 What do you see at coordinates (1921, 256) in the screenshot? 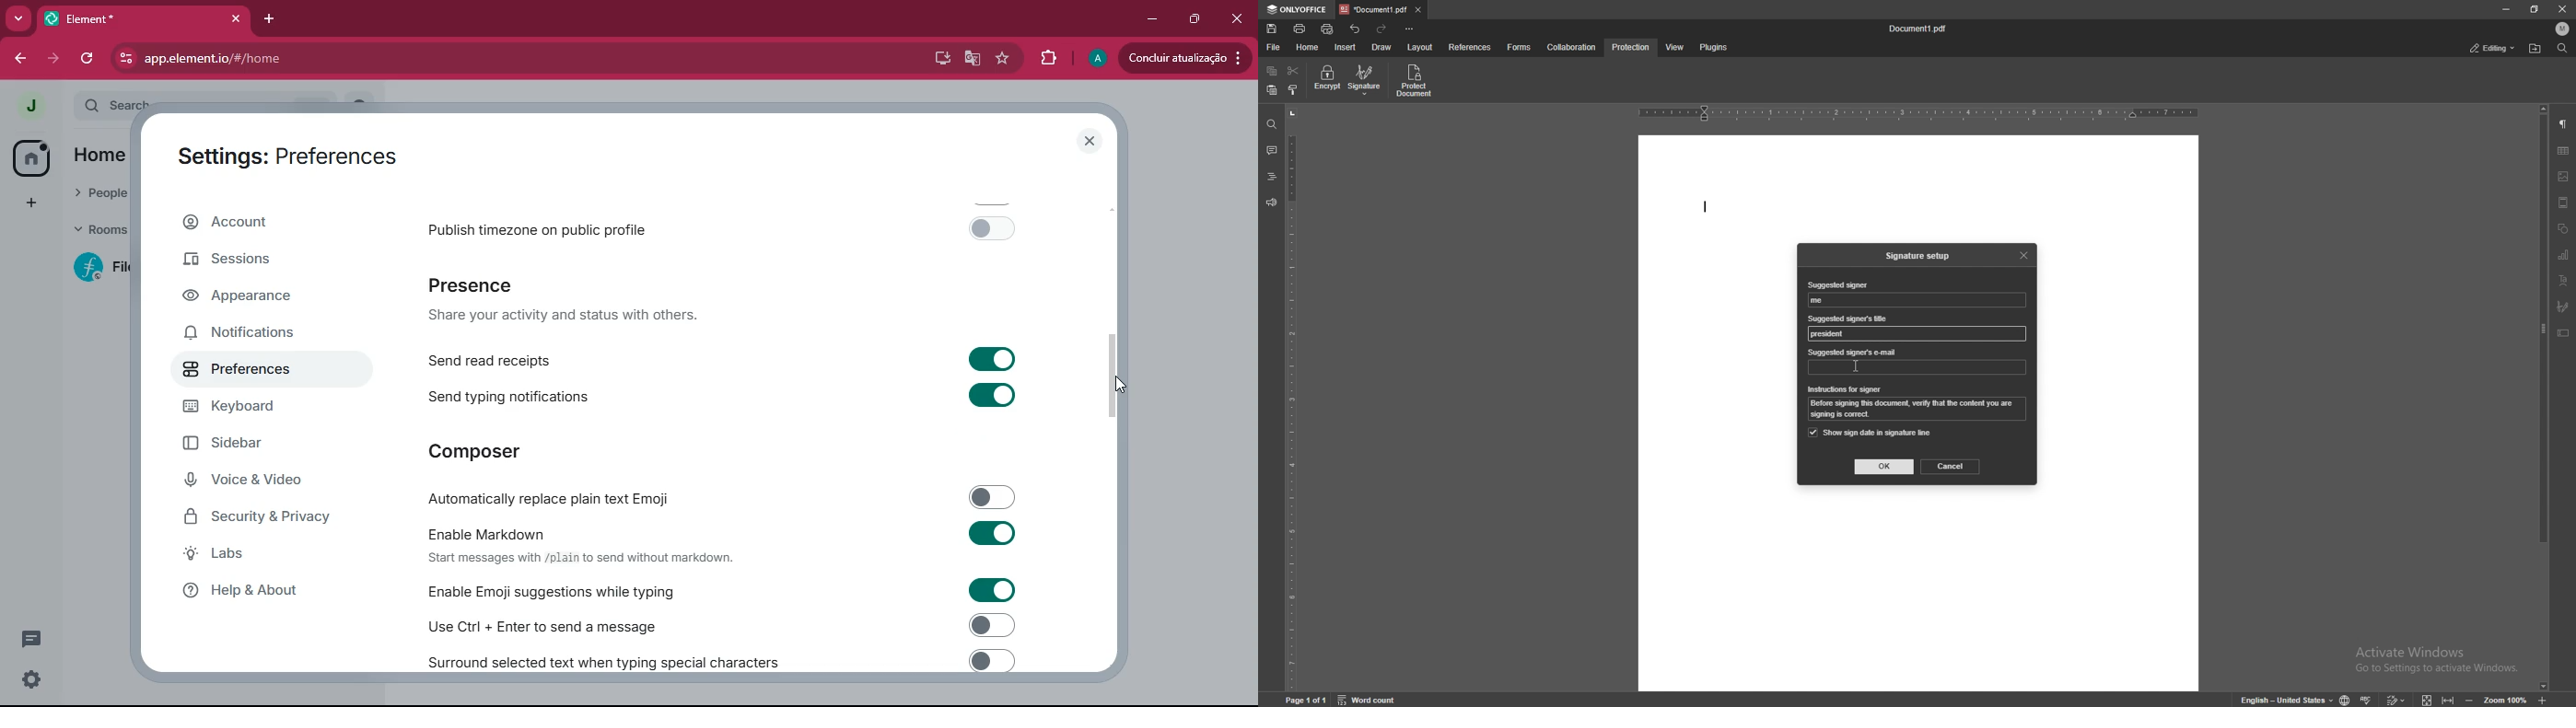
I see `signature setup` at bounding box center [1921, 256].